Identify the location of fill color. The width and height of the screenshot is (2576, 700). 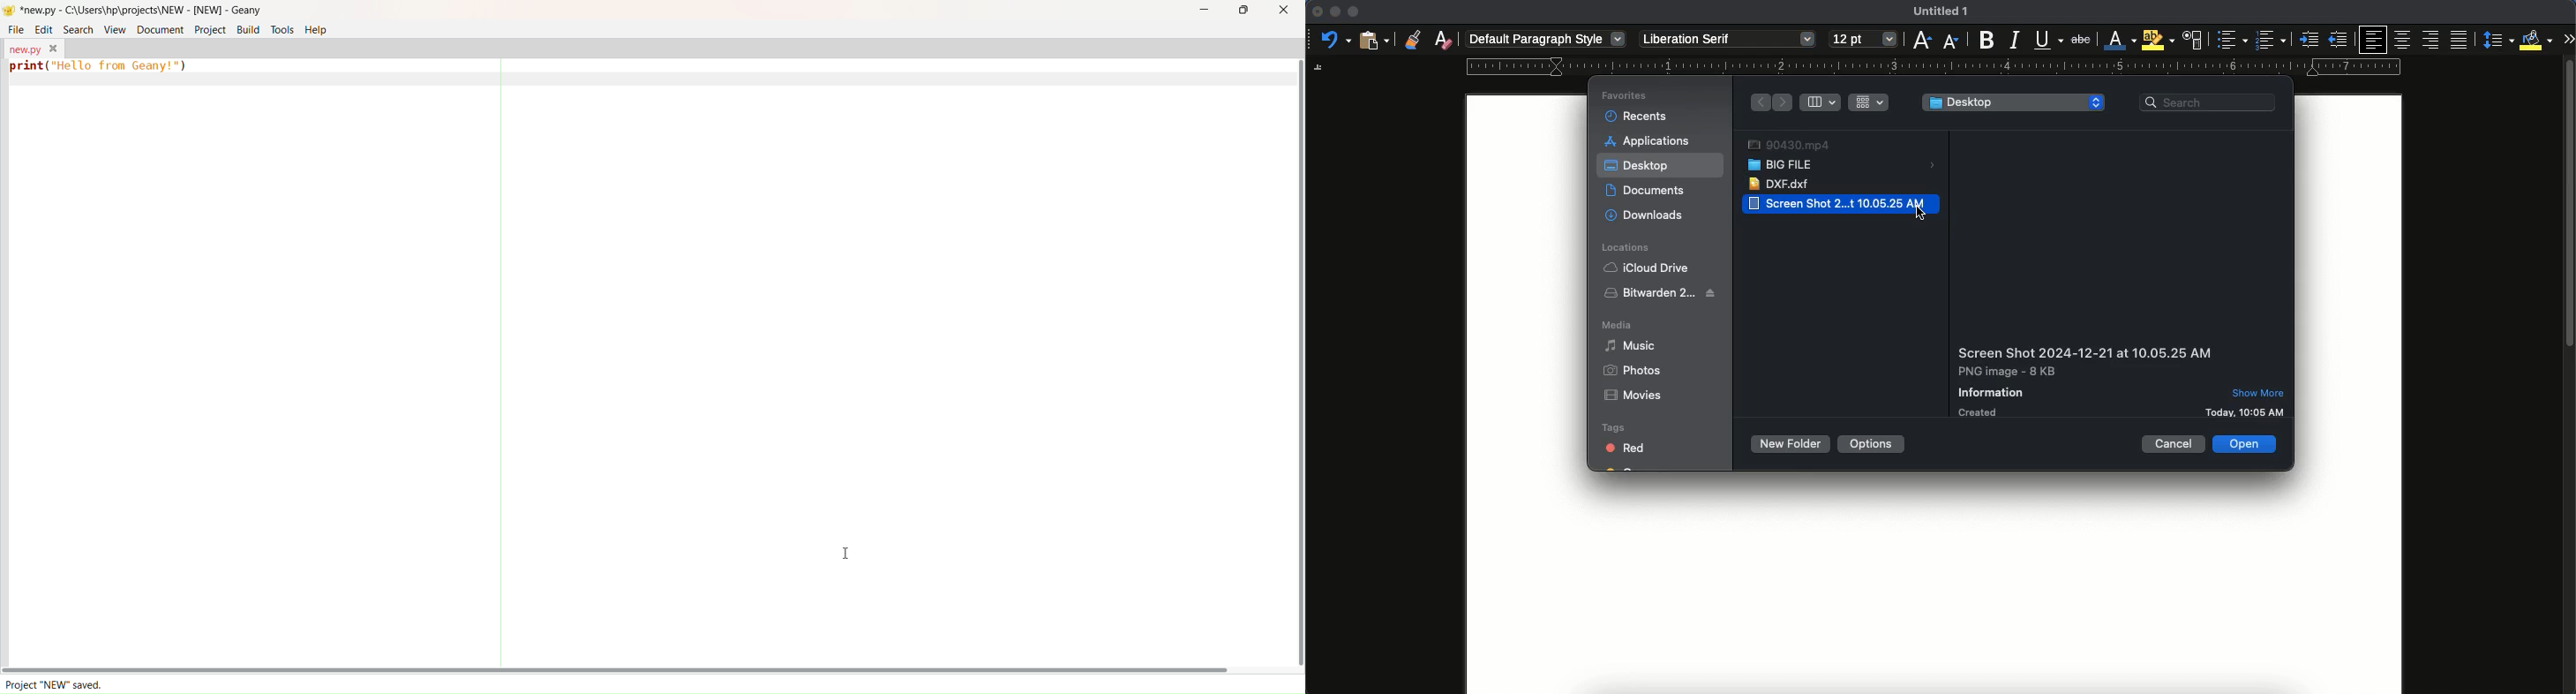
(2532, 41).